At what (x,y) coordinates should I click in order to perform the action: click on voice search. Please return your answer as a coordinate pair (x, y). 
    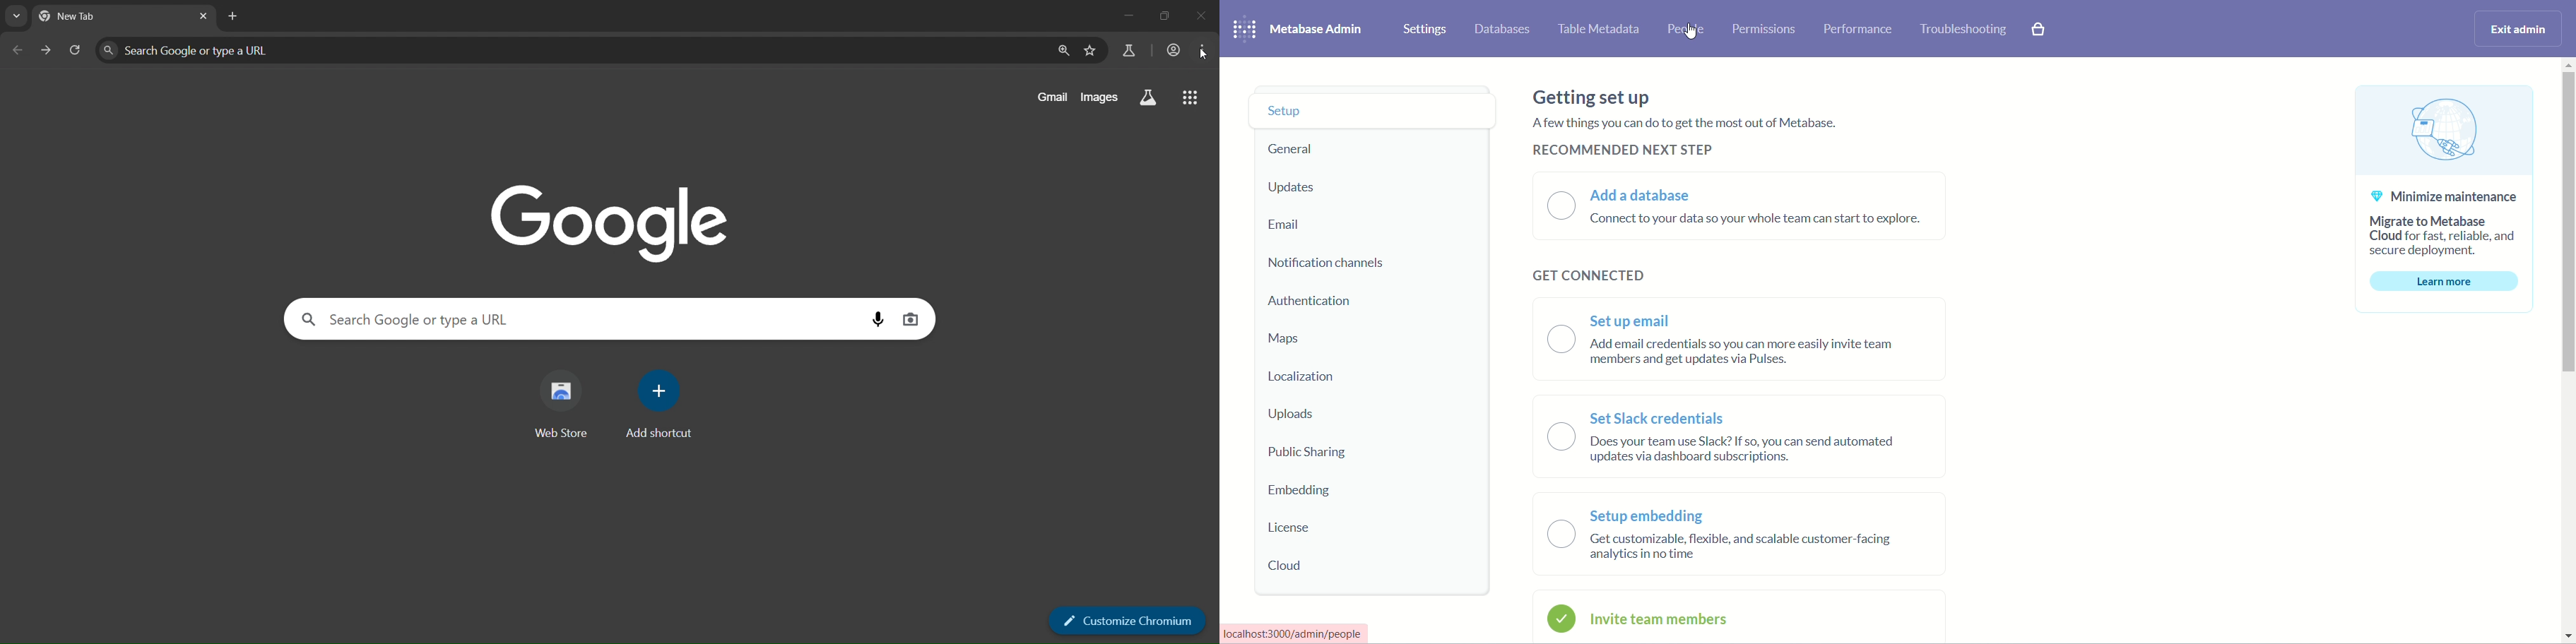
    Looking at the image, I should click on (881, 320).